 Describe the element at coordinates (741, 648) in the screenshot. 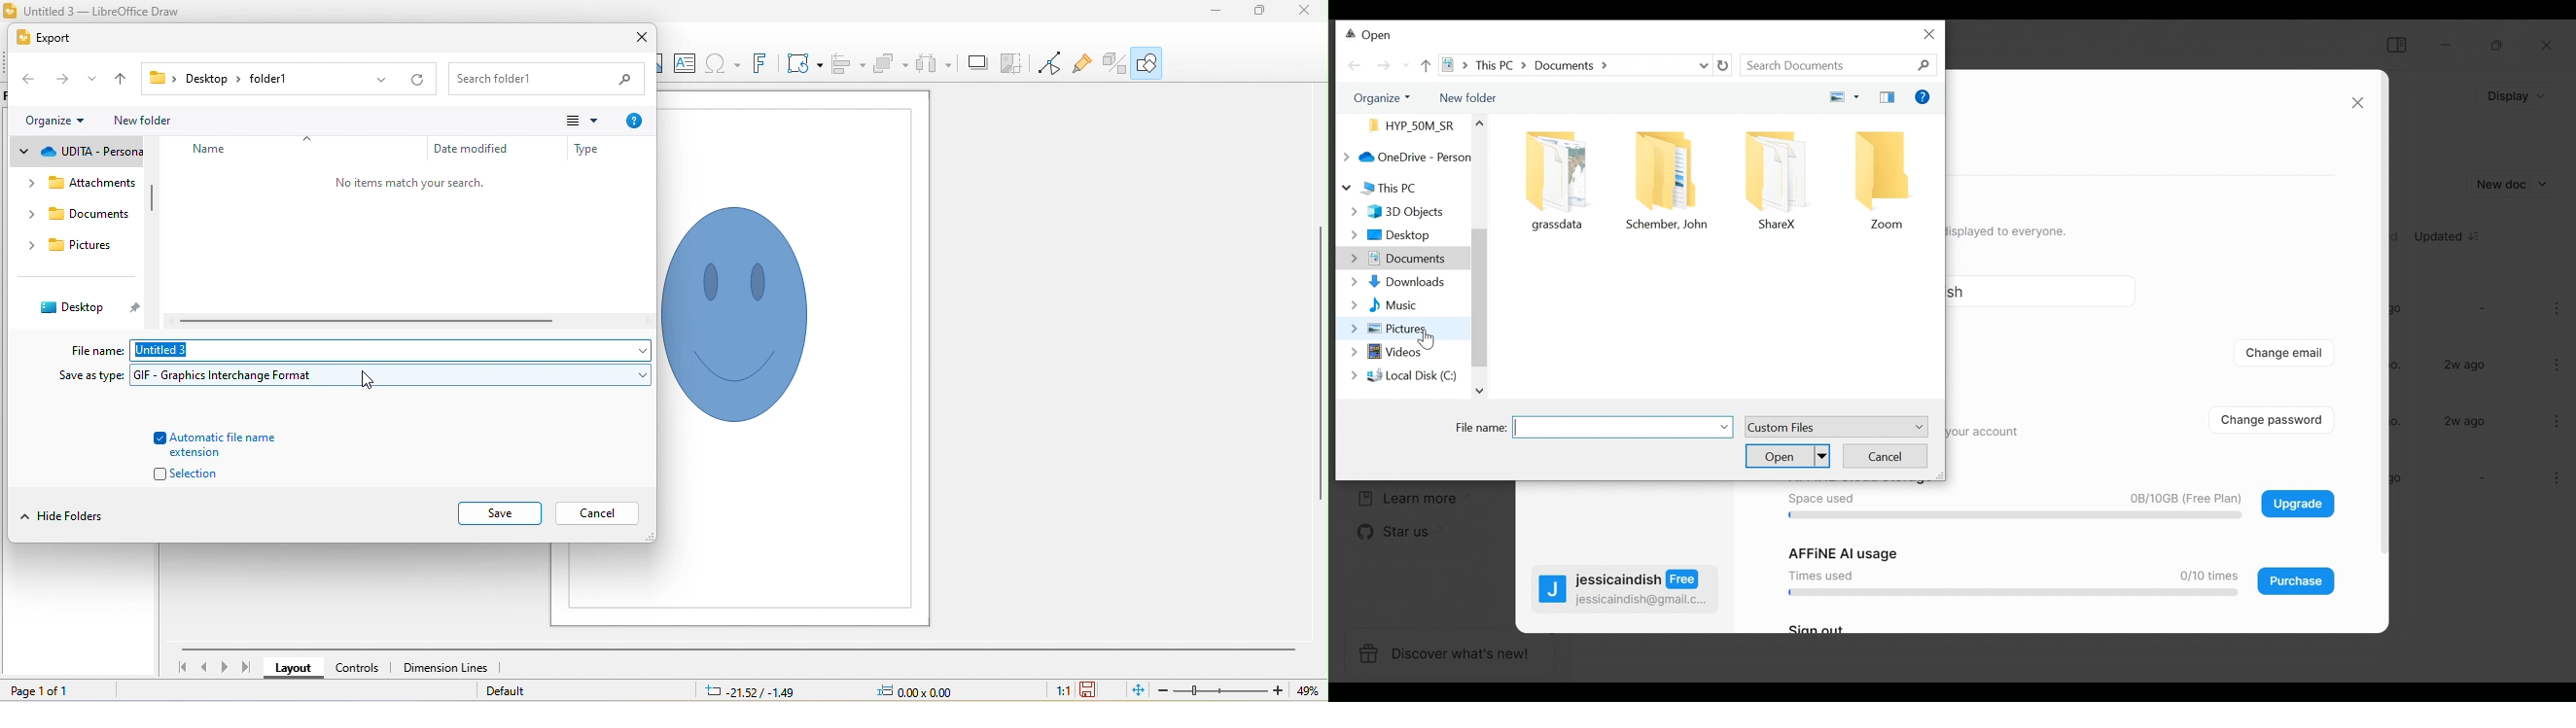

I see `horizontal scroll ` at that location.